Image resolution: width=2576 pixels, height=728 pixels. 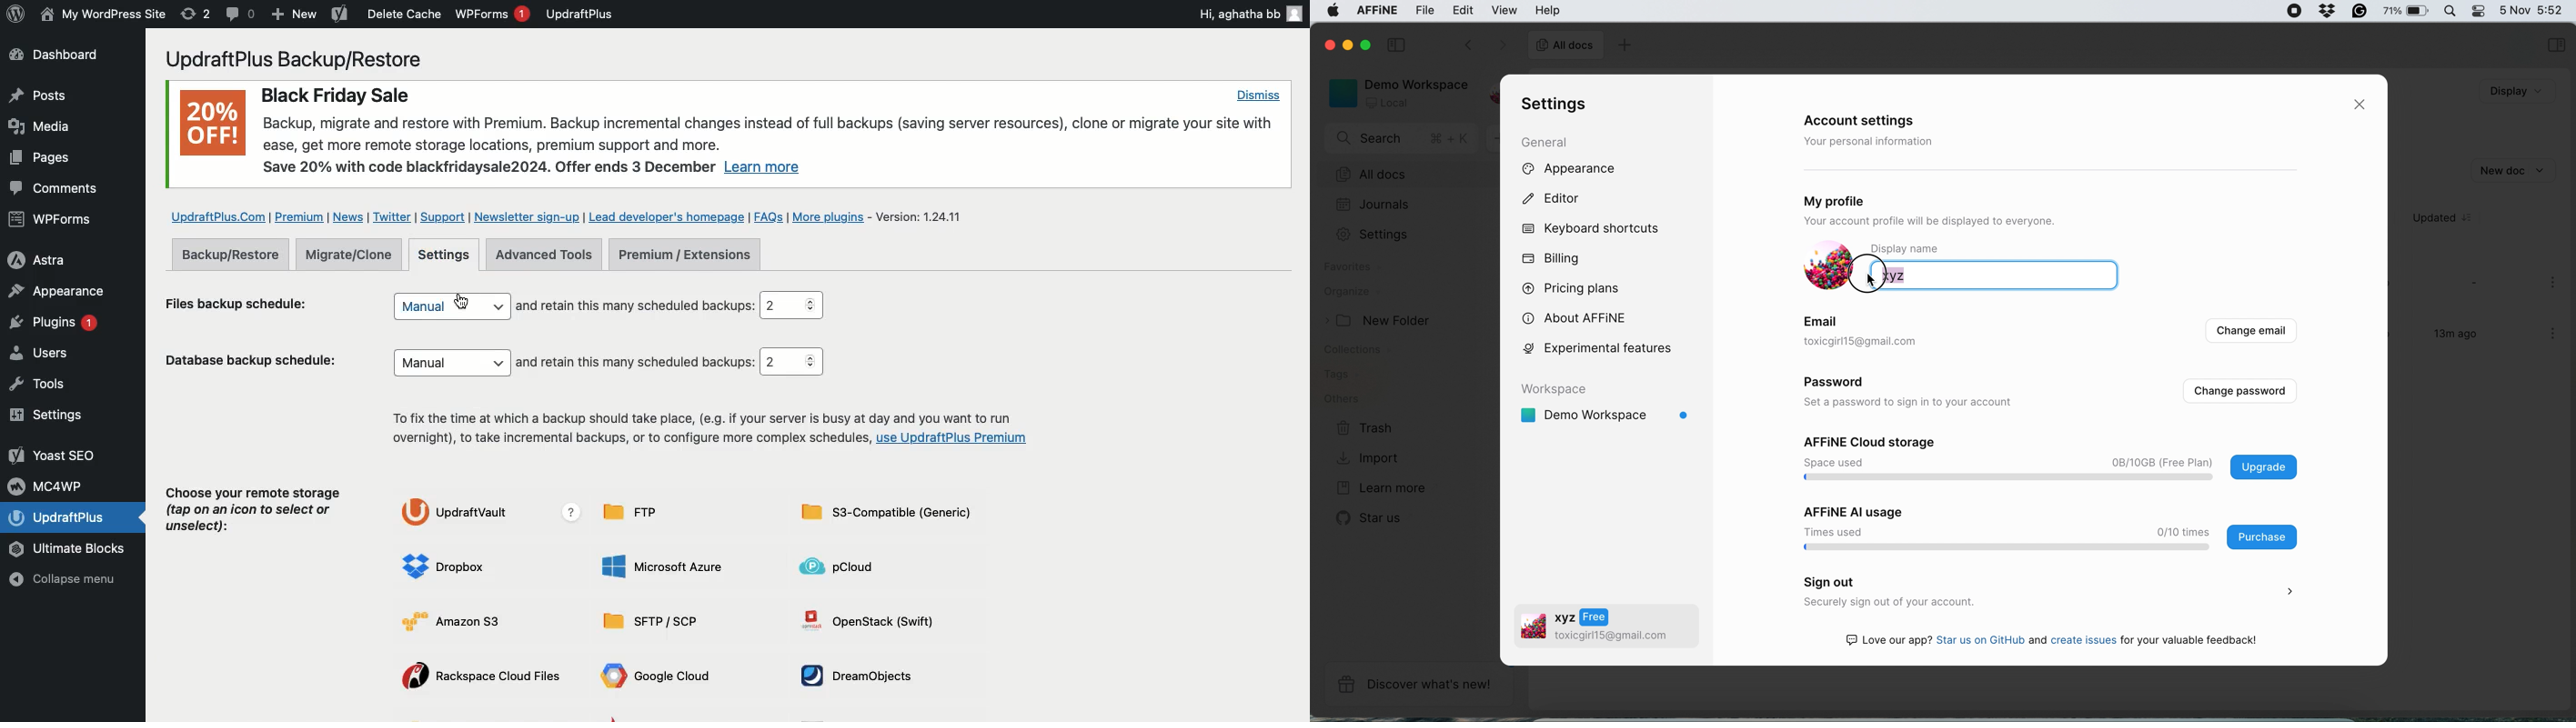 I want to click on S3-compatible generic, so click(x=886, y=516).